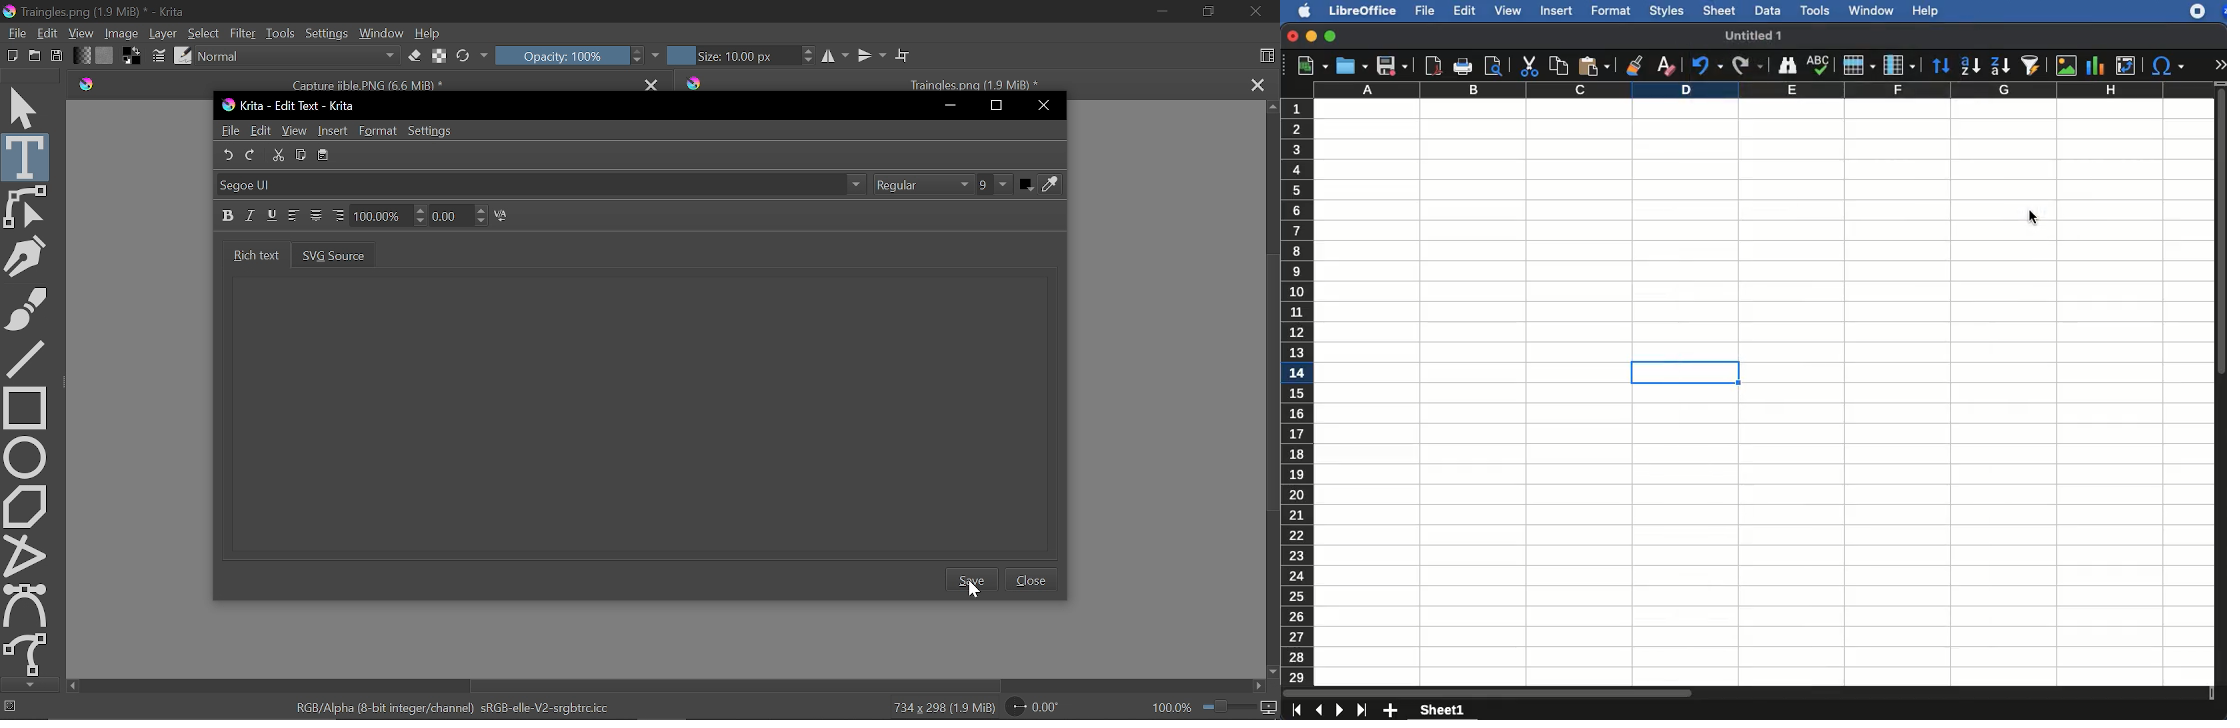  What do you see at coordinates (227, 214) in the screenshot?
I see `Bold` at bounding box center [227, 214].